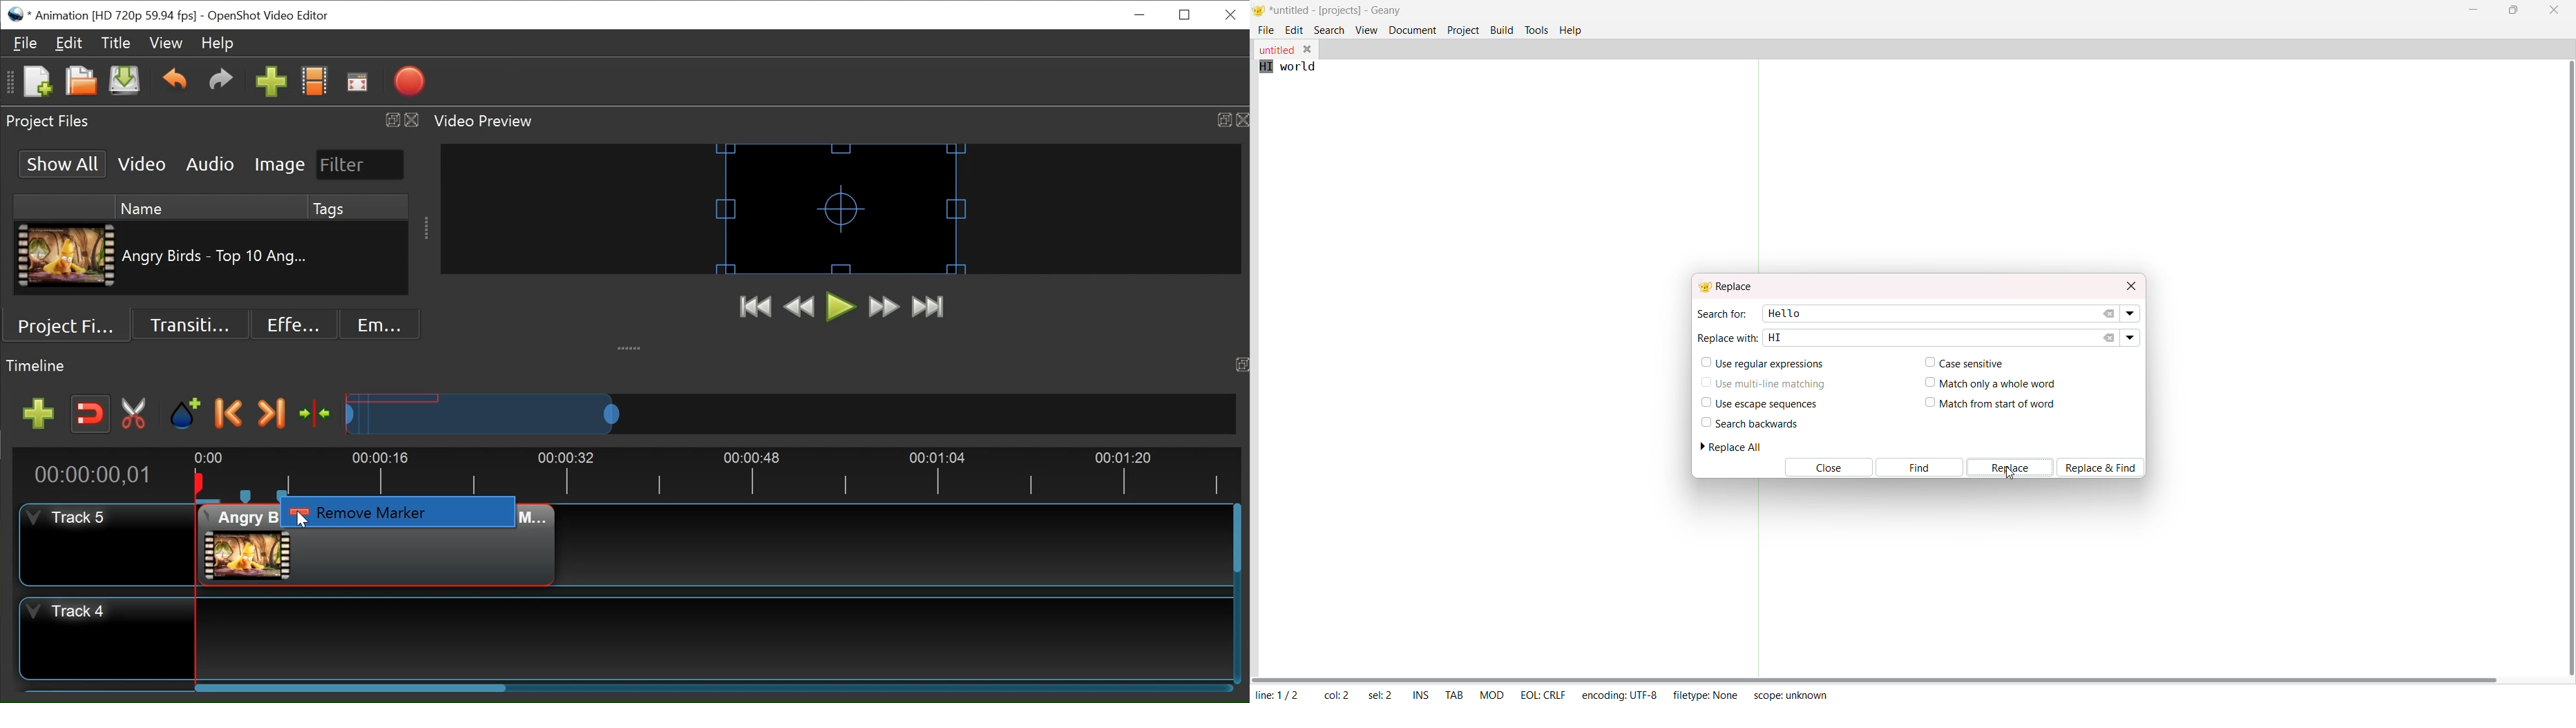 This screenshot has height=728, width=2576. Describe the element at coordinates (221, 85) in the screenshot. I see `Redo` at that location.